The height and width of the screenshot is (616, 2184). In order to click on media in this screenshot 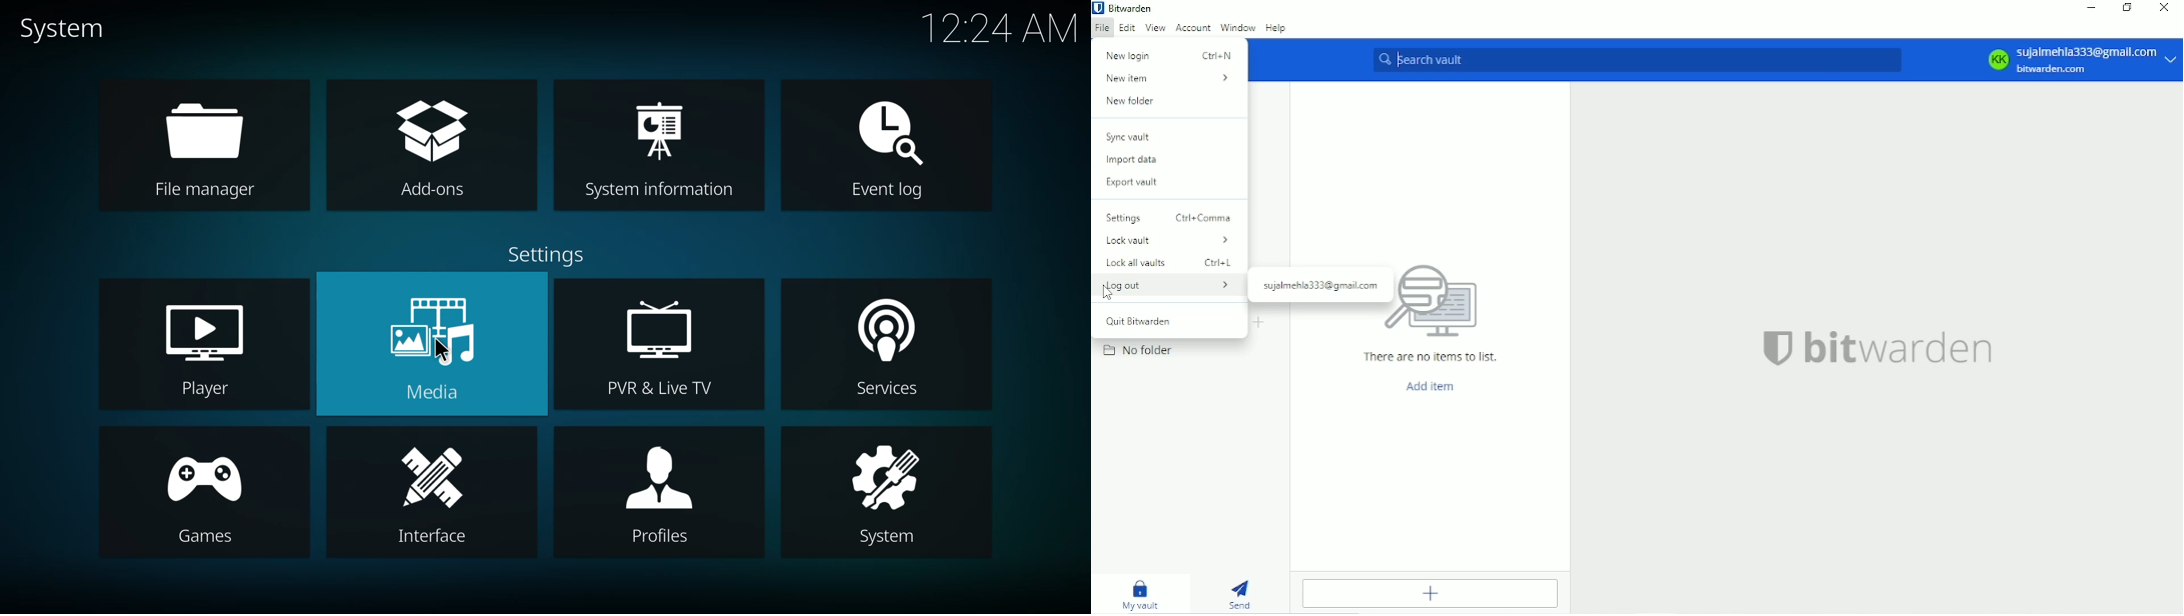, I will do `click(434, 346)`.